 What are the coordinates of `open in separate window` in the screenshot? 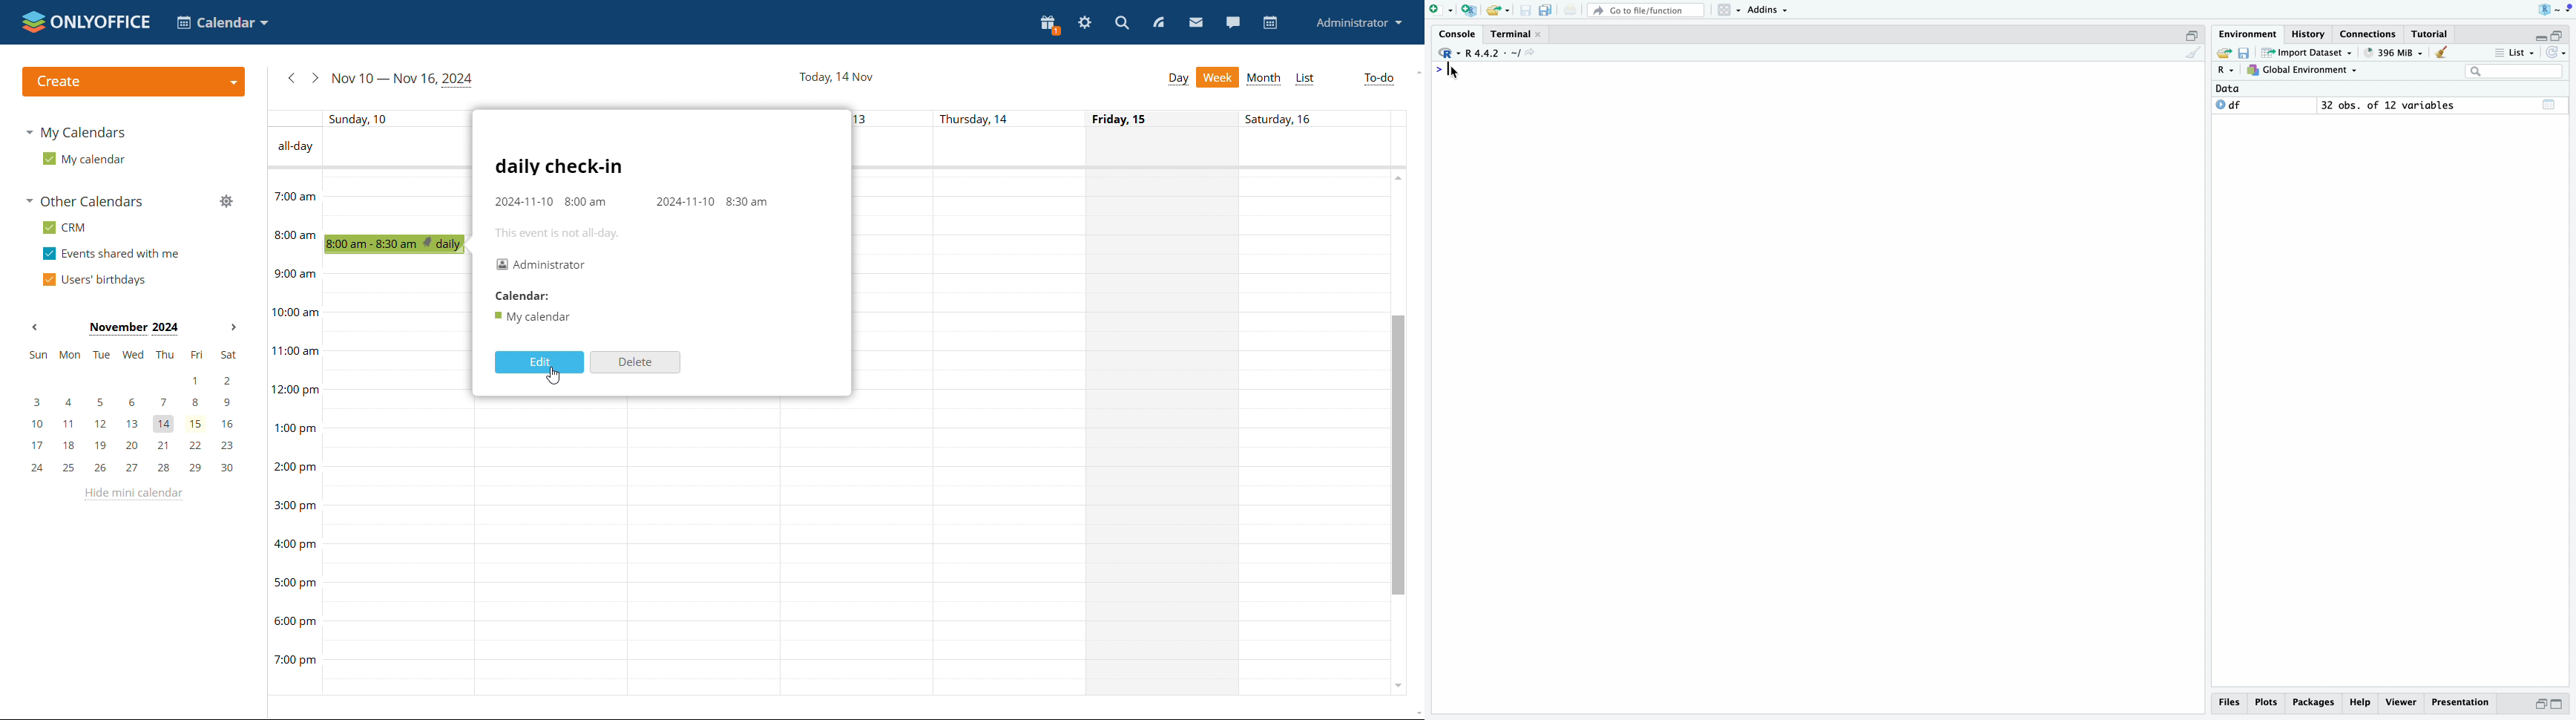 It's located at (2540, 704).